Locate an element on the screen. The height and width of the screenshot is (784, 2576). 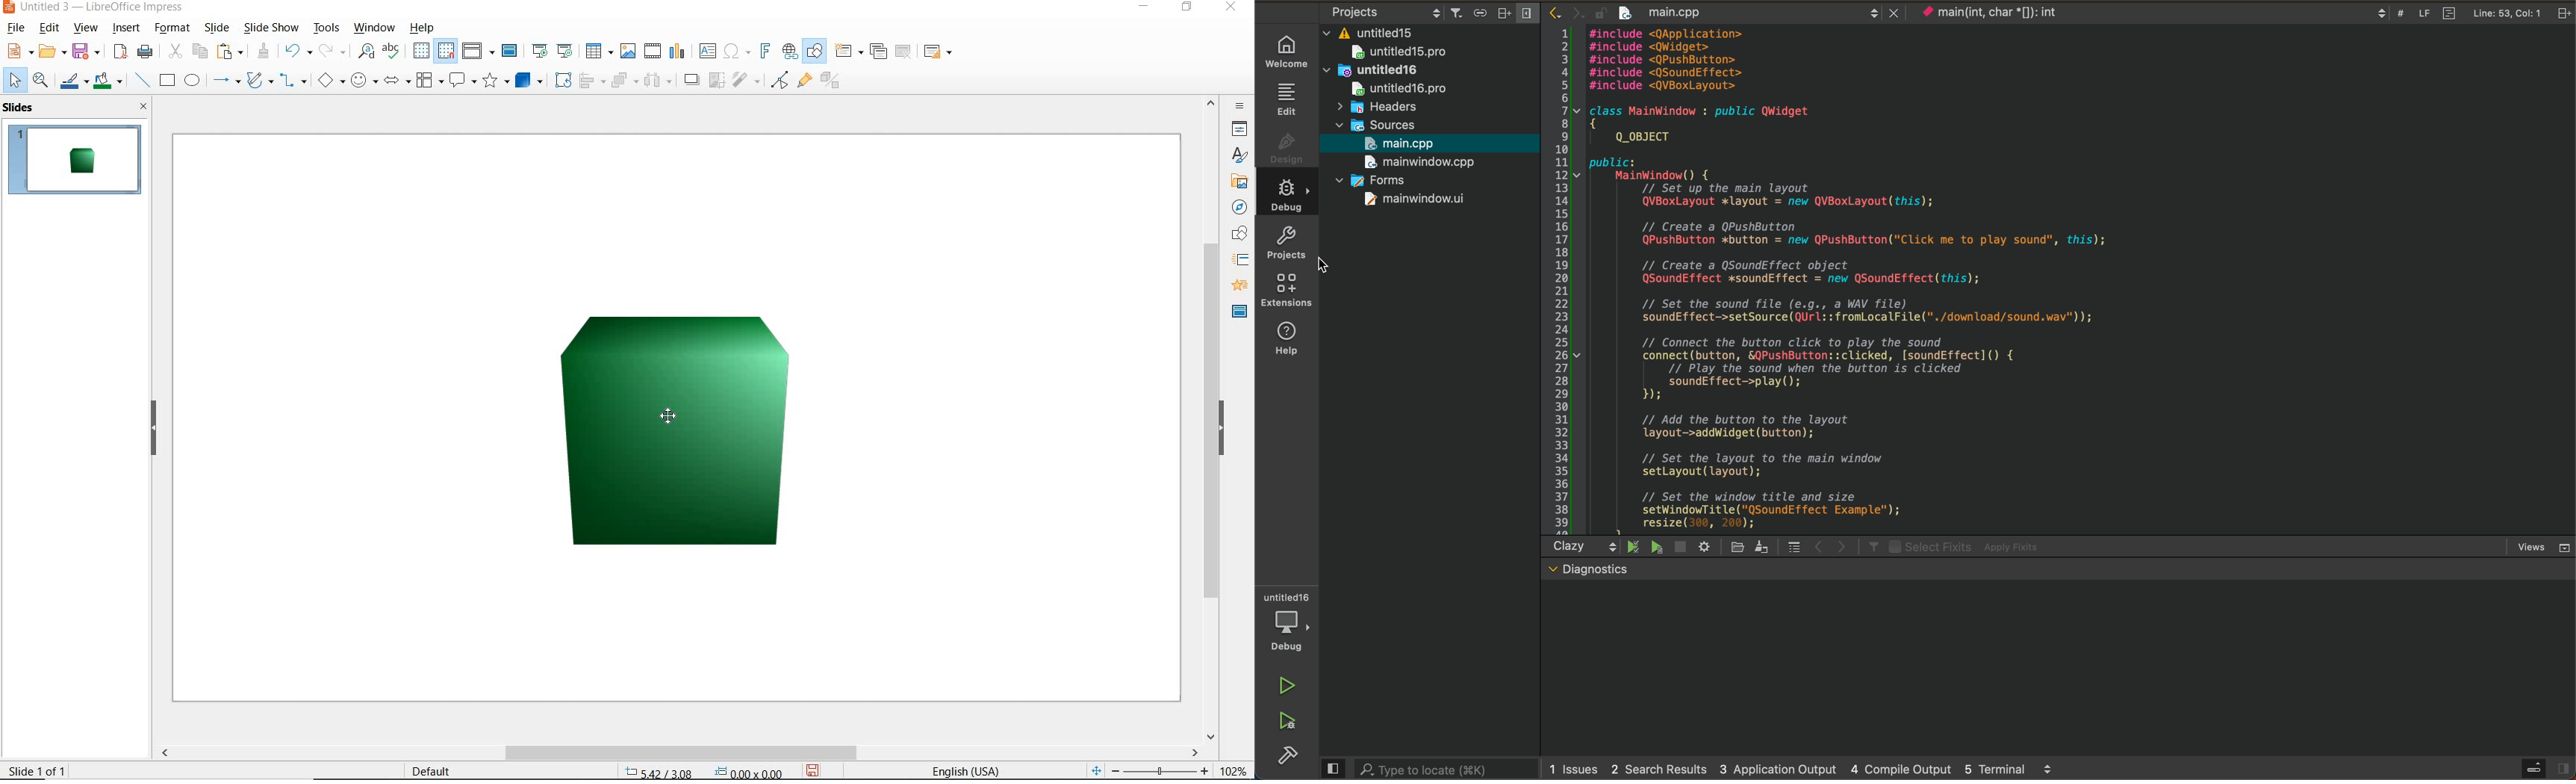
run is located at coordinates (1288, 684).